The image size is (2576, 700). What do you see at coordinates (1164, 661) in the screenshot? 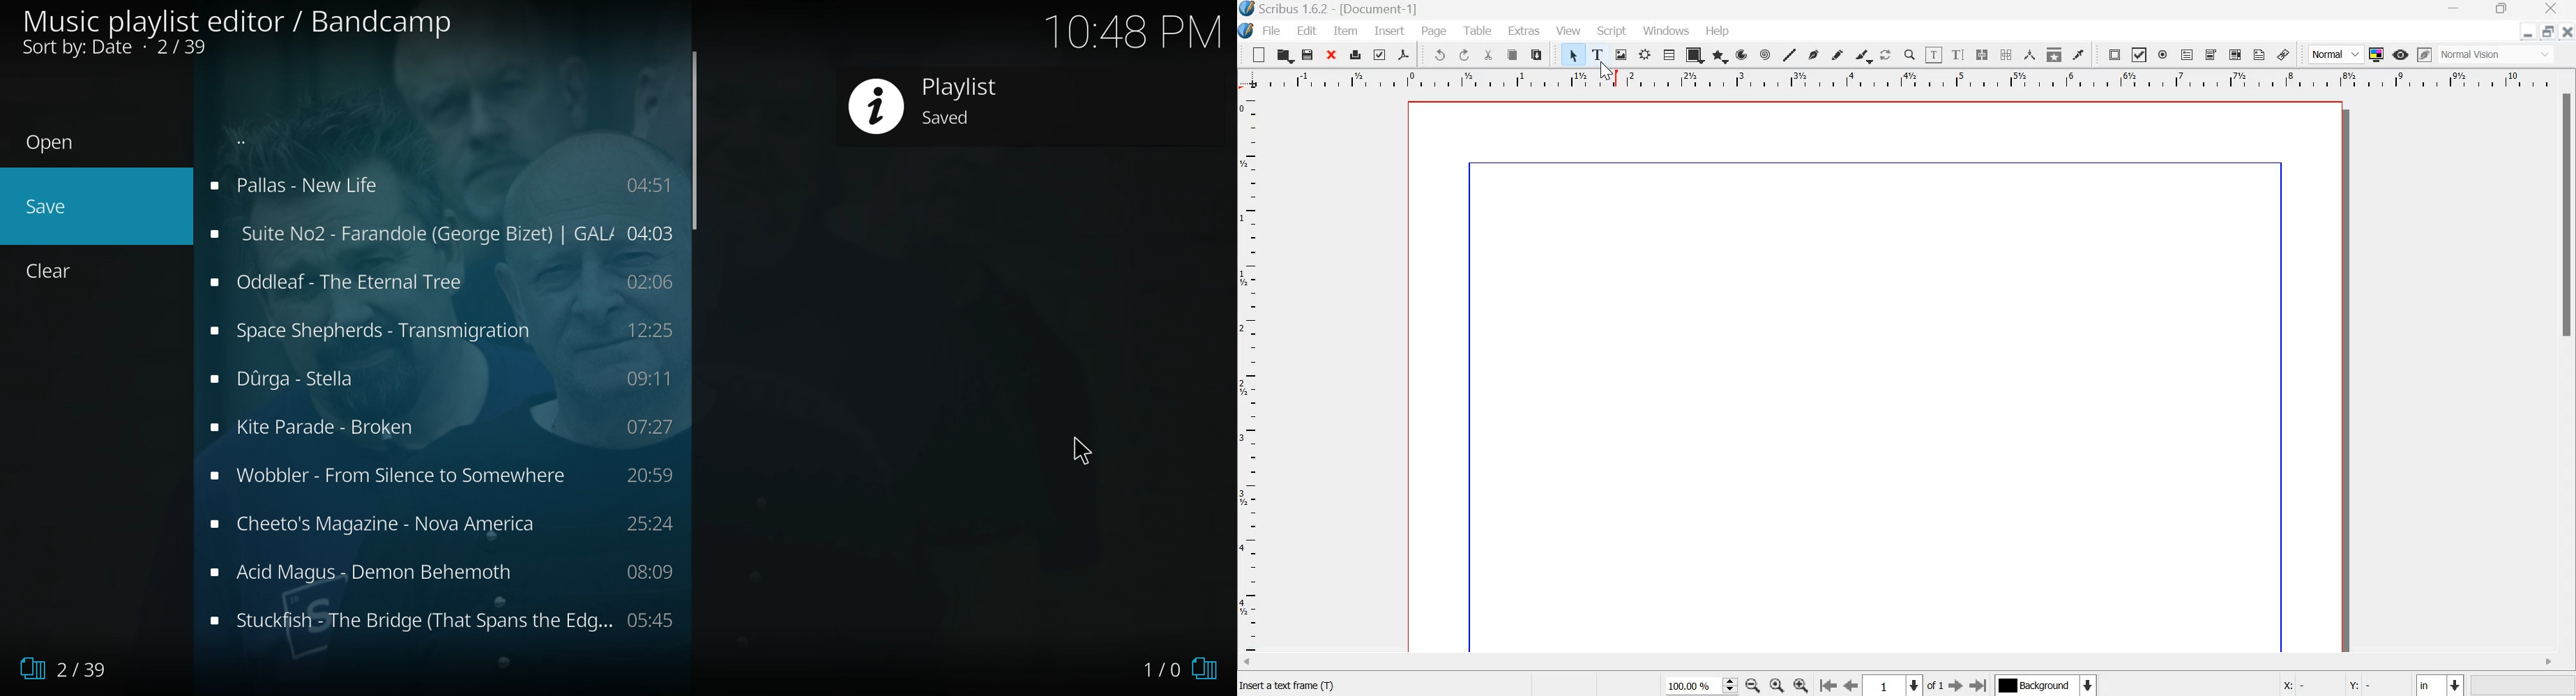
I see `1/10` at bounding box center [1164, 661].